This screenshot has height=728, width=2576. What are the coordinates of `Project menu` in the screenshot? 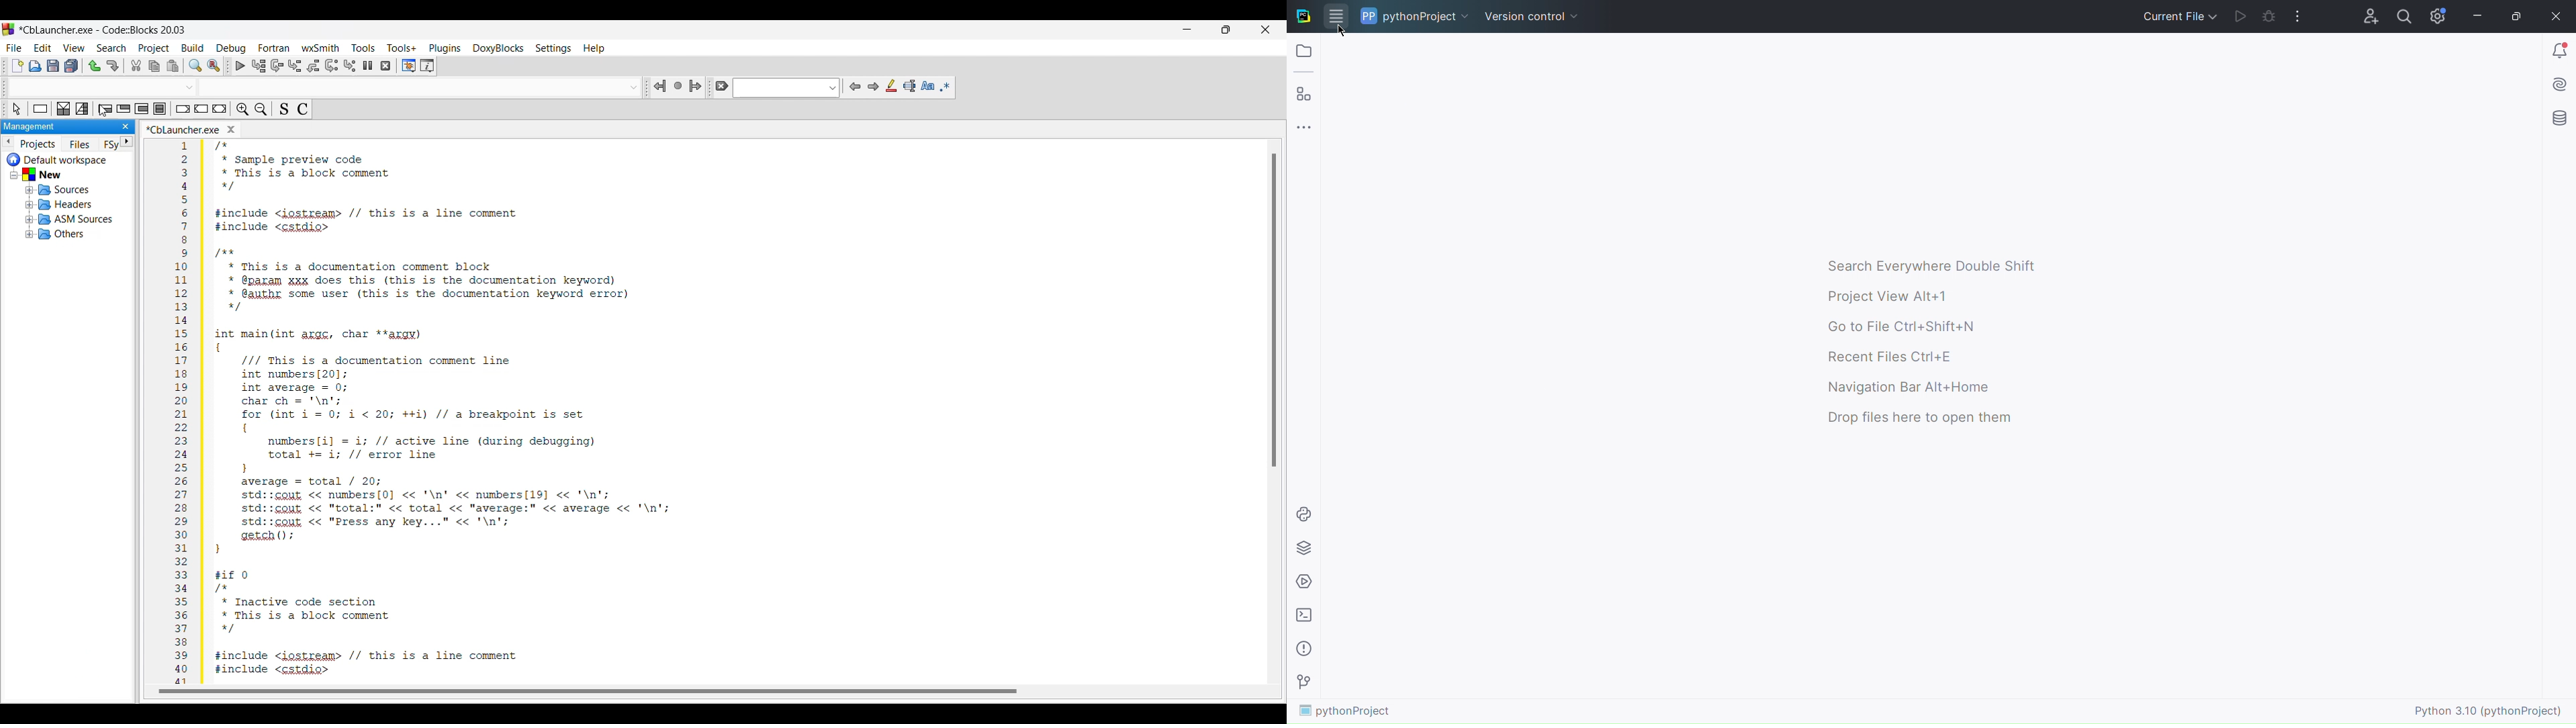 It's located at (154, 48).